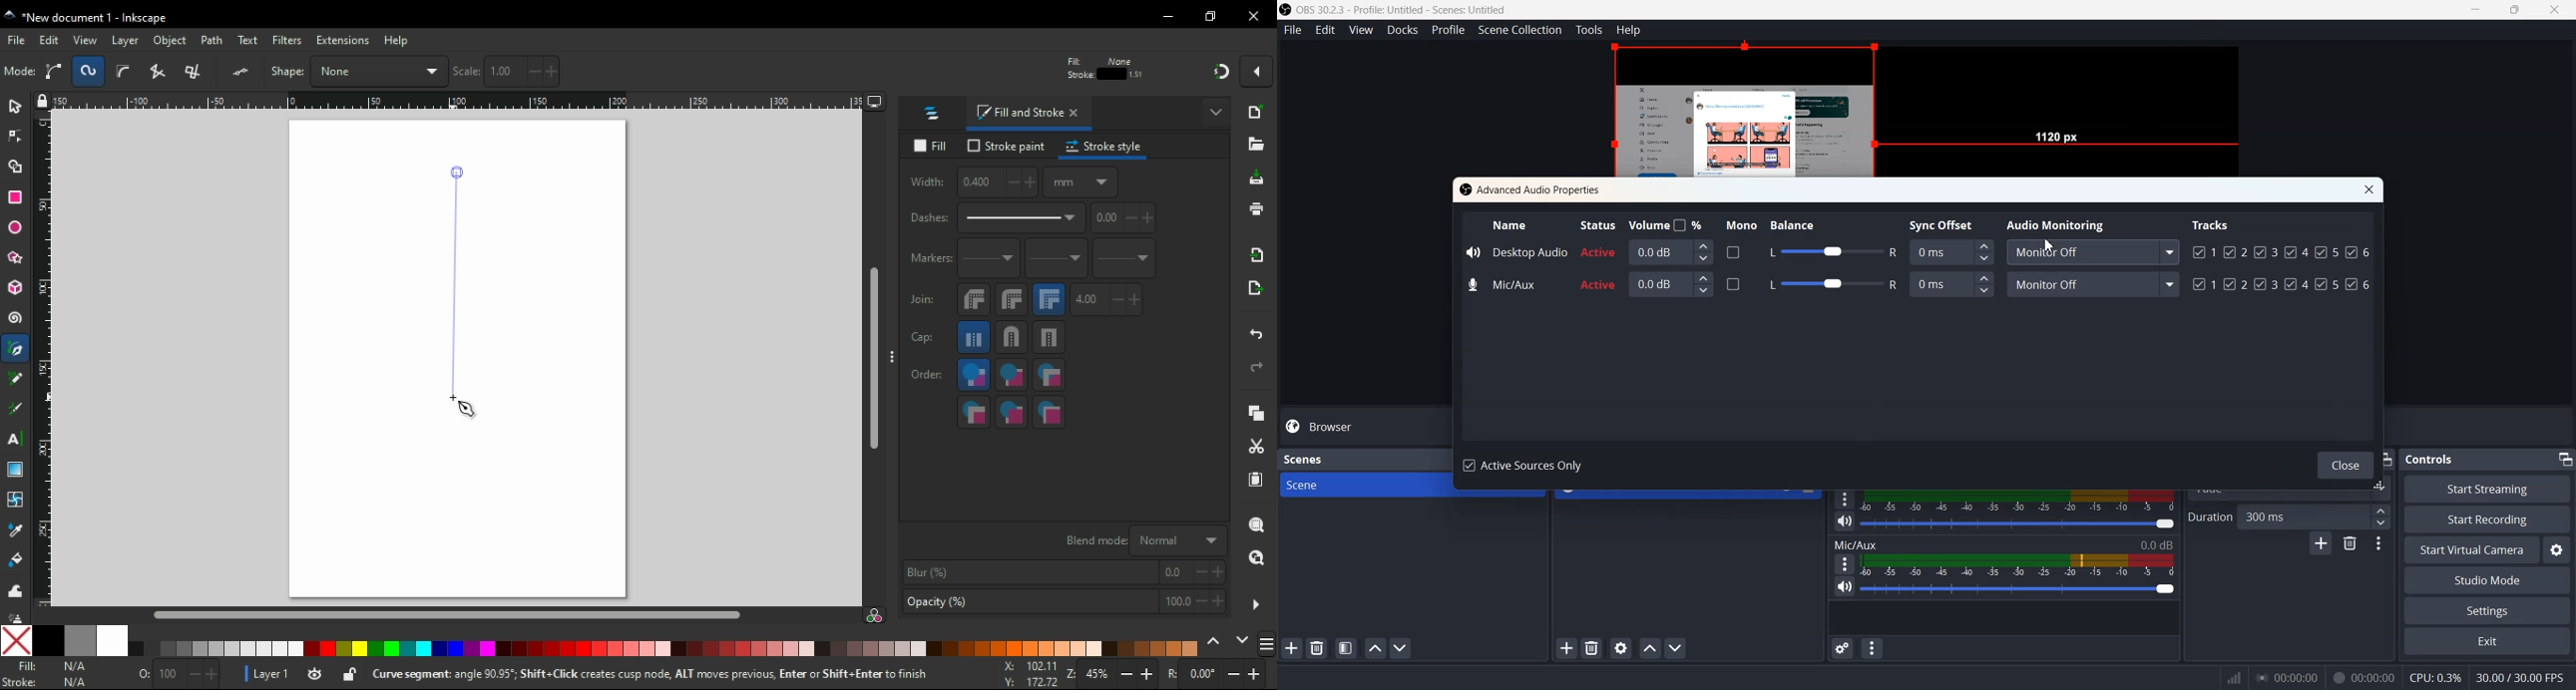 The width and height of the screenshot is (2576, 700). What do you see at coordinates (1670, 252) in the screenshot?
I see `0.0 dB` at bounding box center [1670, 252].